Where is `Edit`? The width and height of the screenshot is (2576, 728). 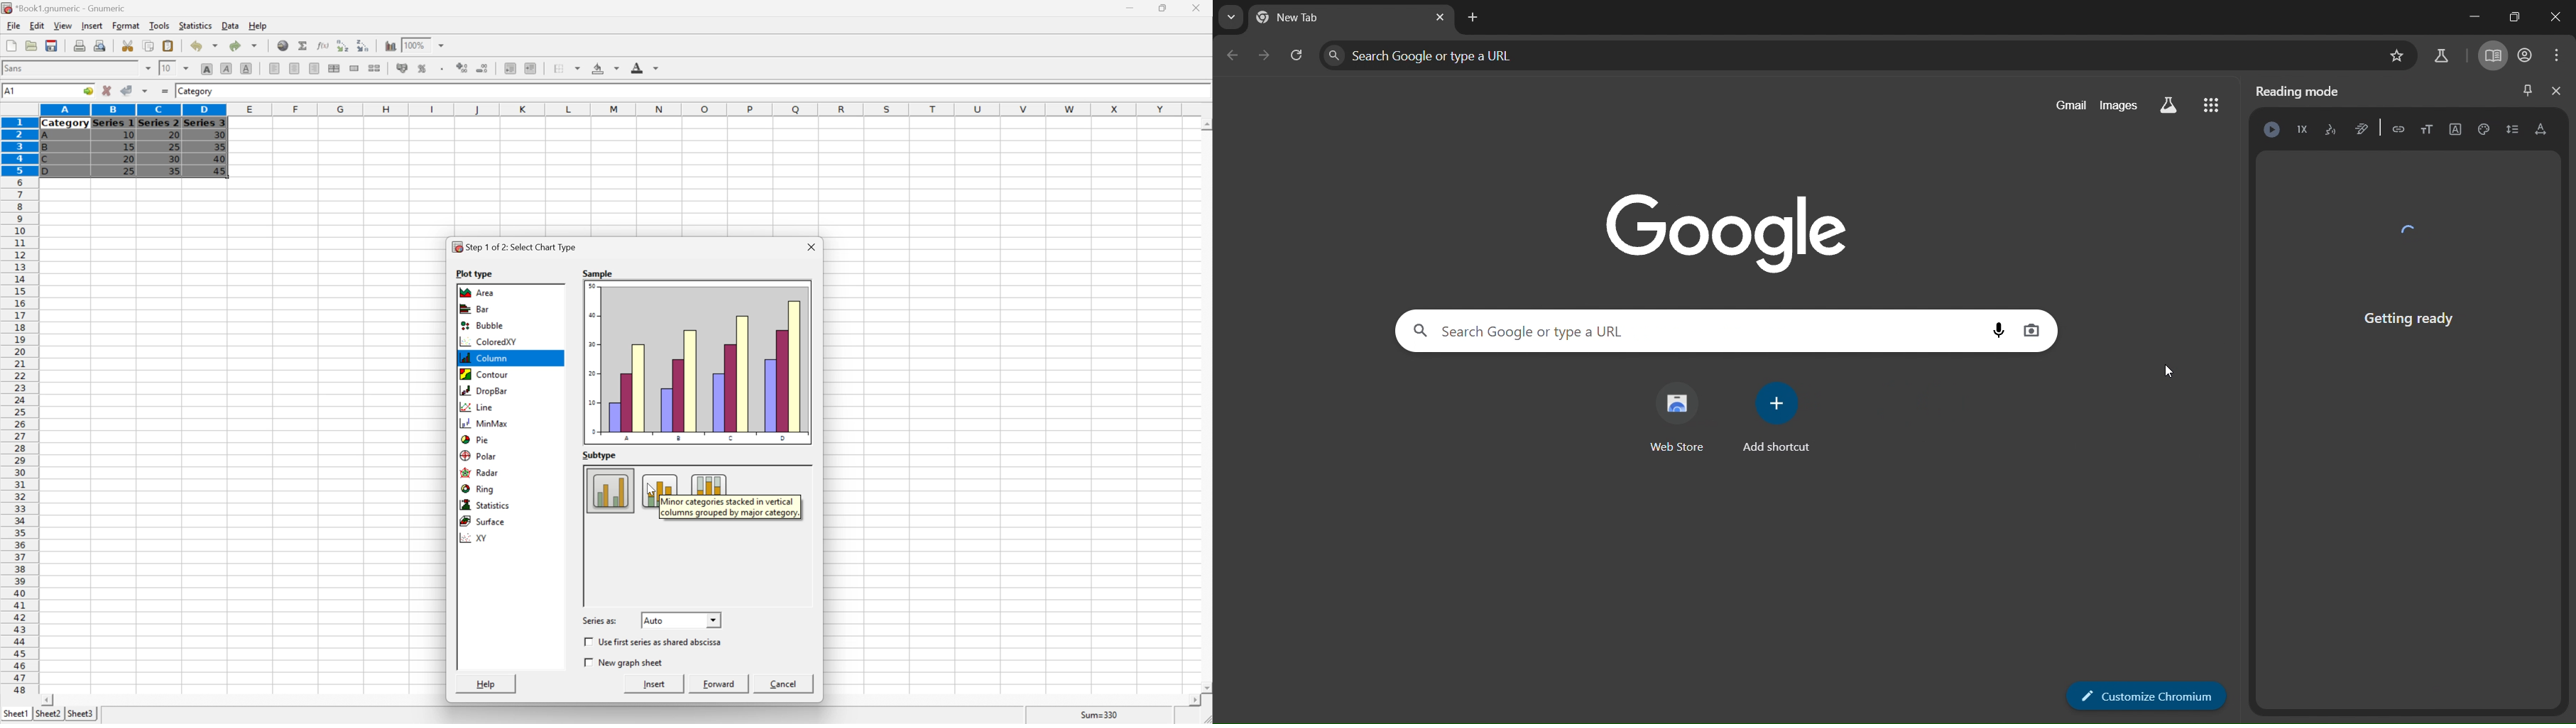 Edit is located at coordinates (37, 25).